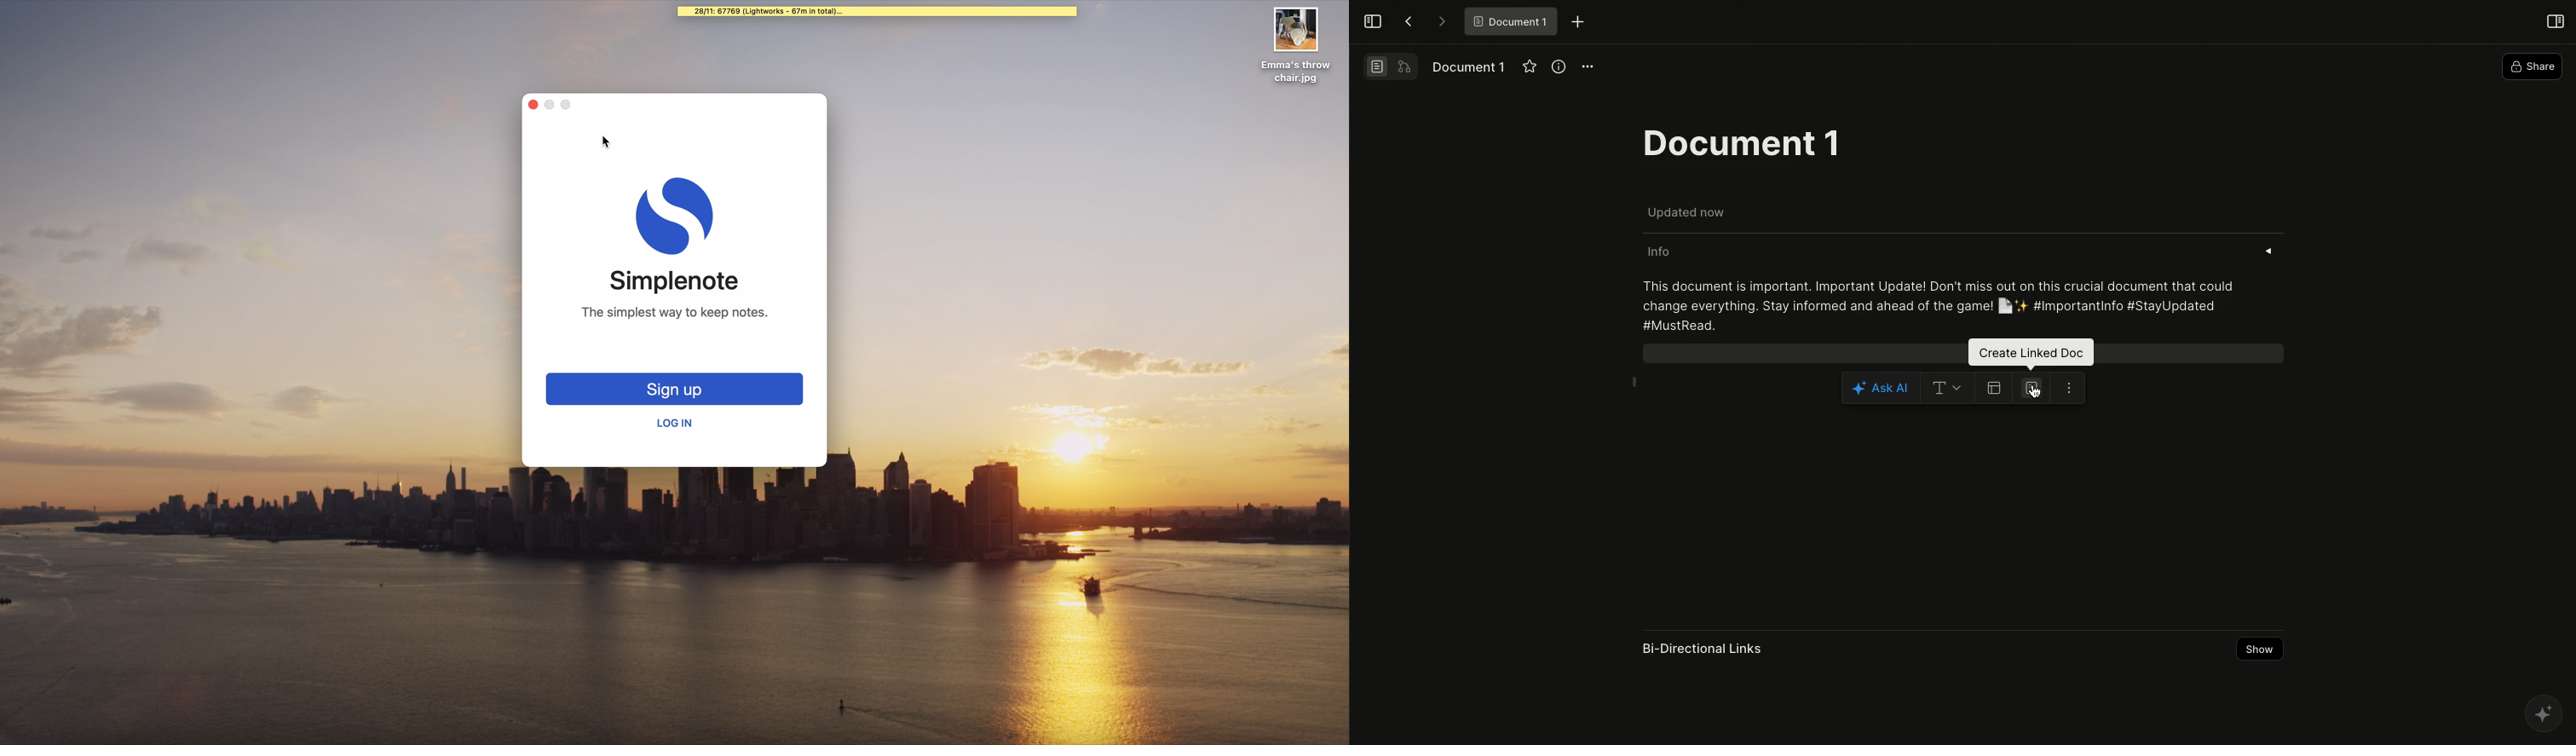  What do you see at coordinates (267, 233) in the screenshot?
I see `background` at bounding box center [267, 233].